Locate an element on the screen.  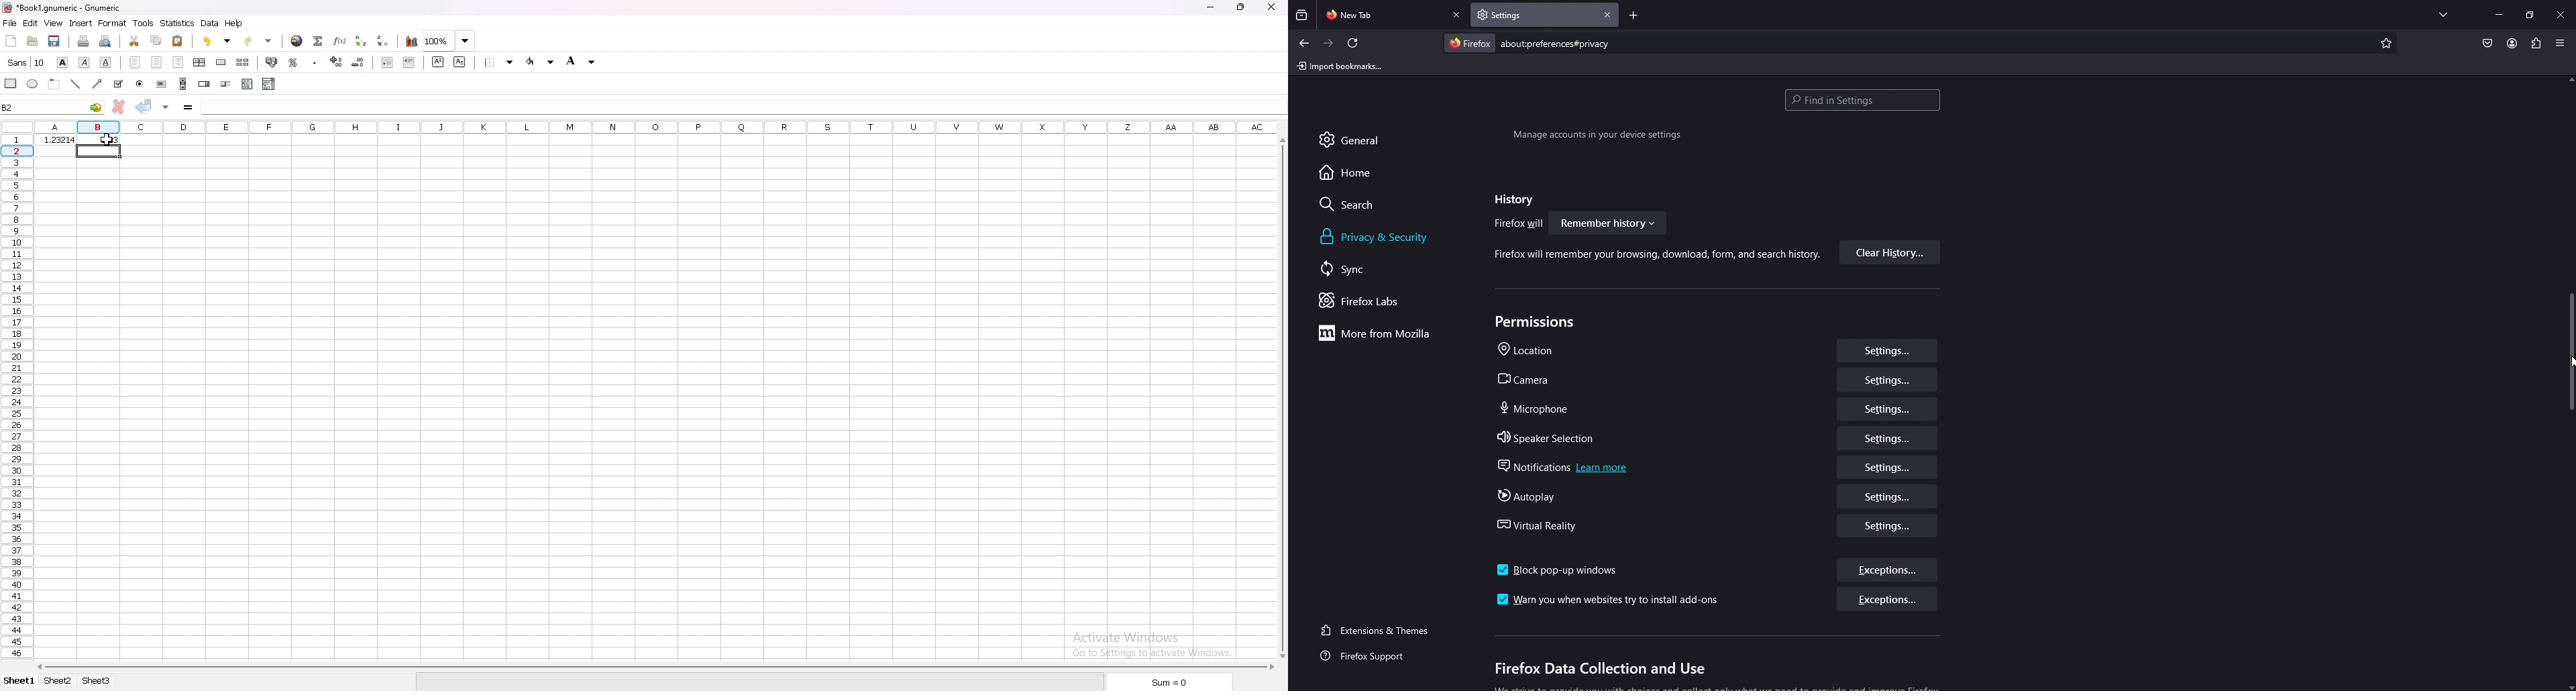
increase decimals is located at coordinates (337, 62).